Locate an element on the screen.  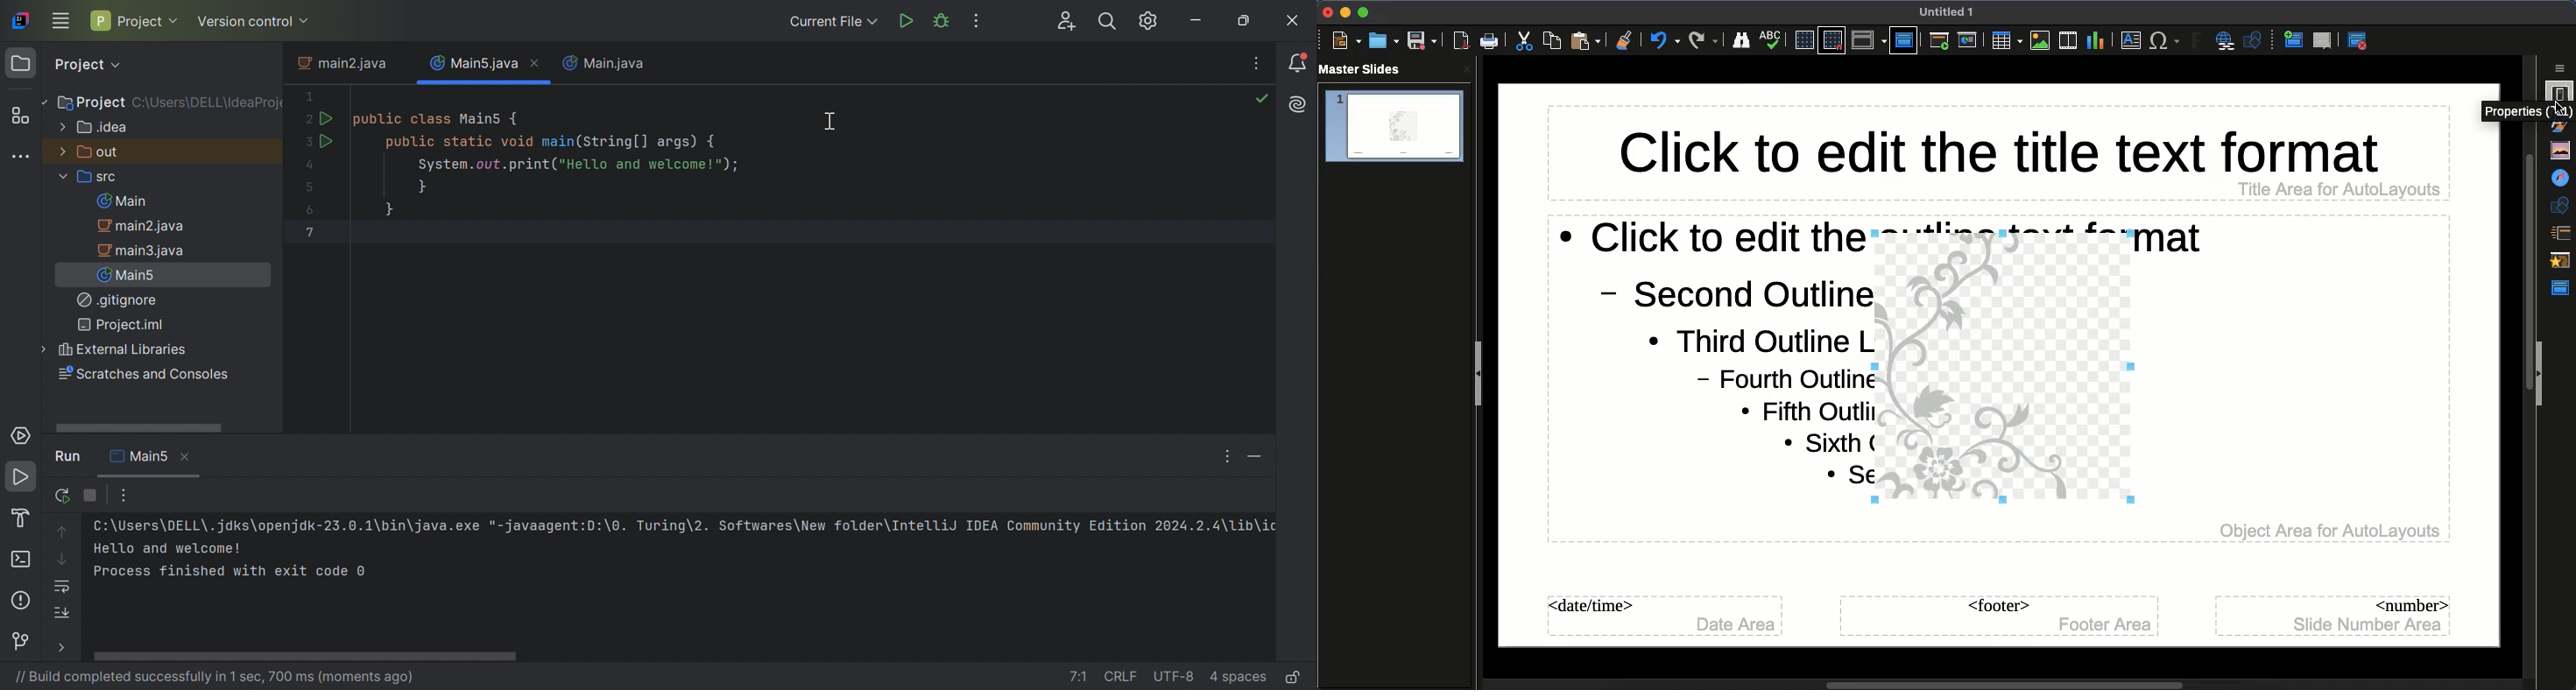
Master slide date time is located at coordinates (1662, 616).